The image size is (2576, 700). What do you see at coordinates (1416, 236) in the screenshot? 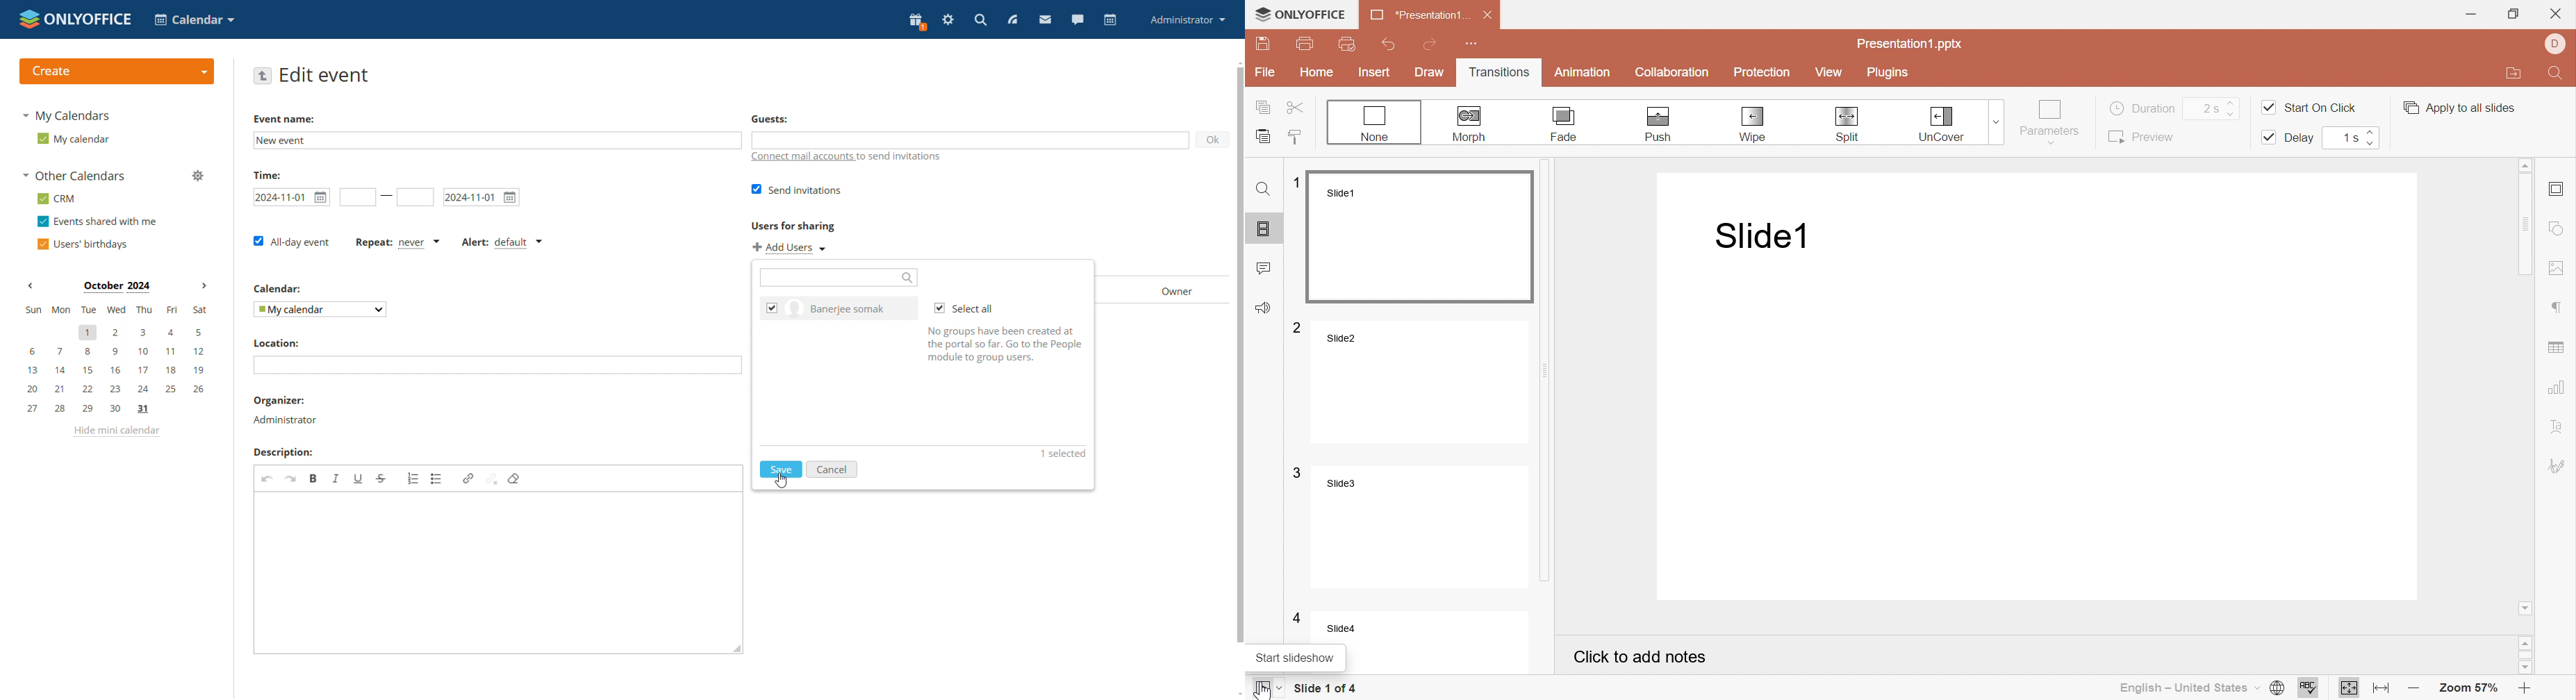
I see `Slide1` at bounding box center [1416, 236].